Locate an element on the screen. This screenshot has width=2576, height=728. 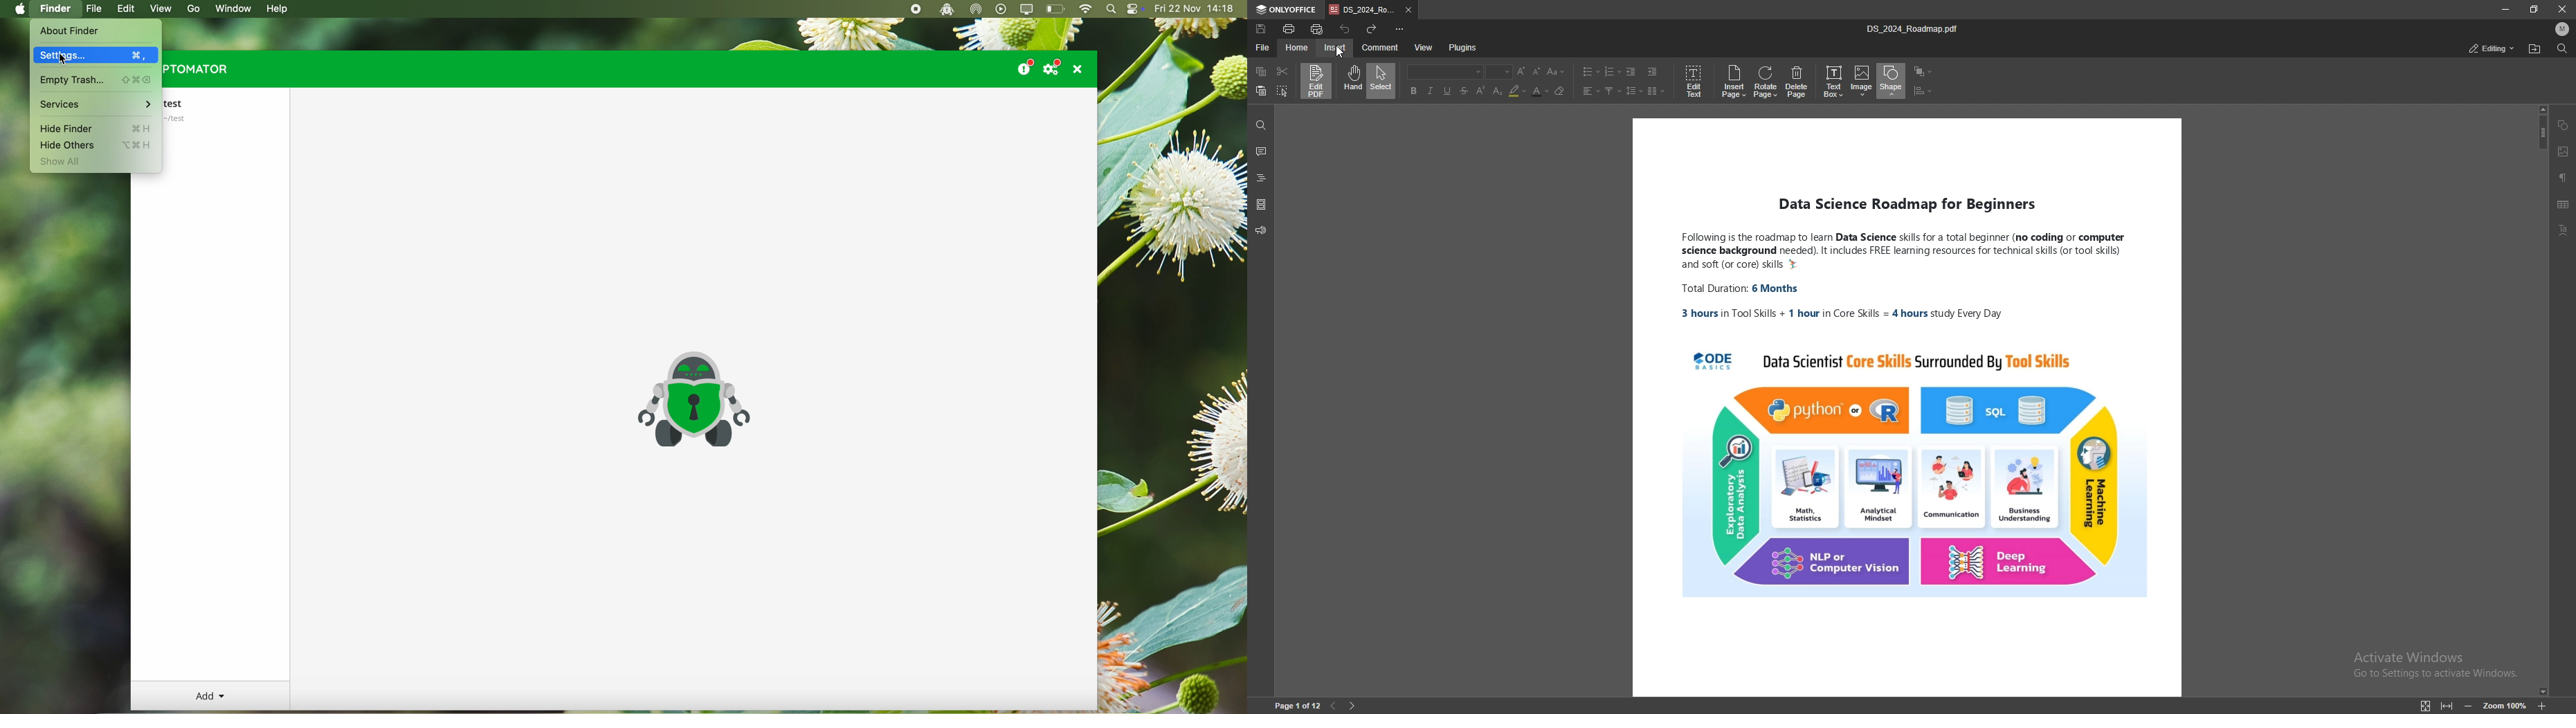
hand is located at coordinates (1350, 81).